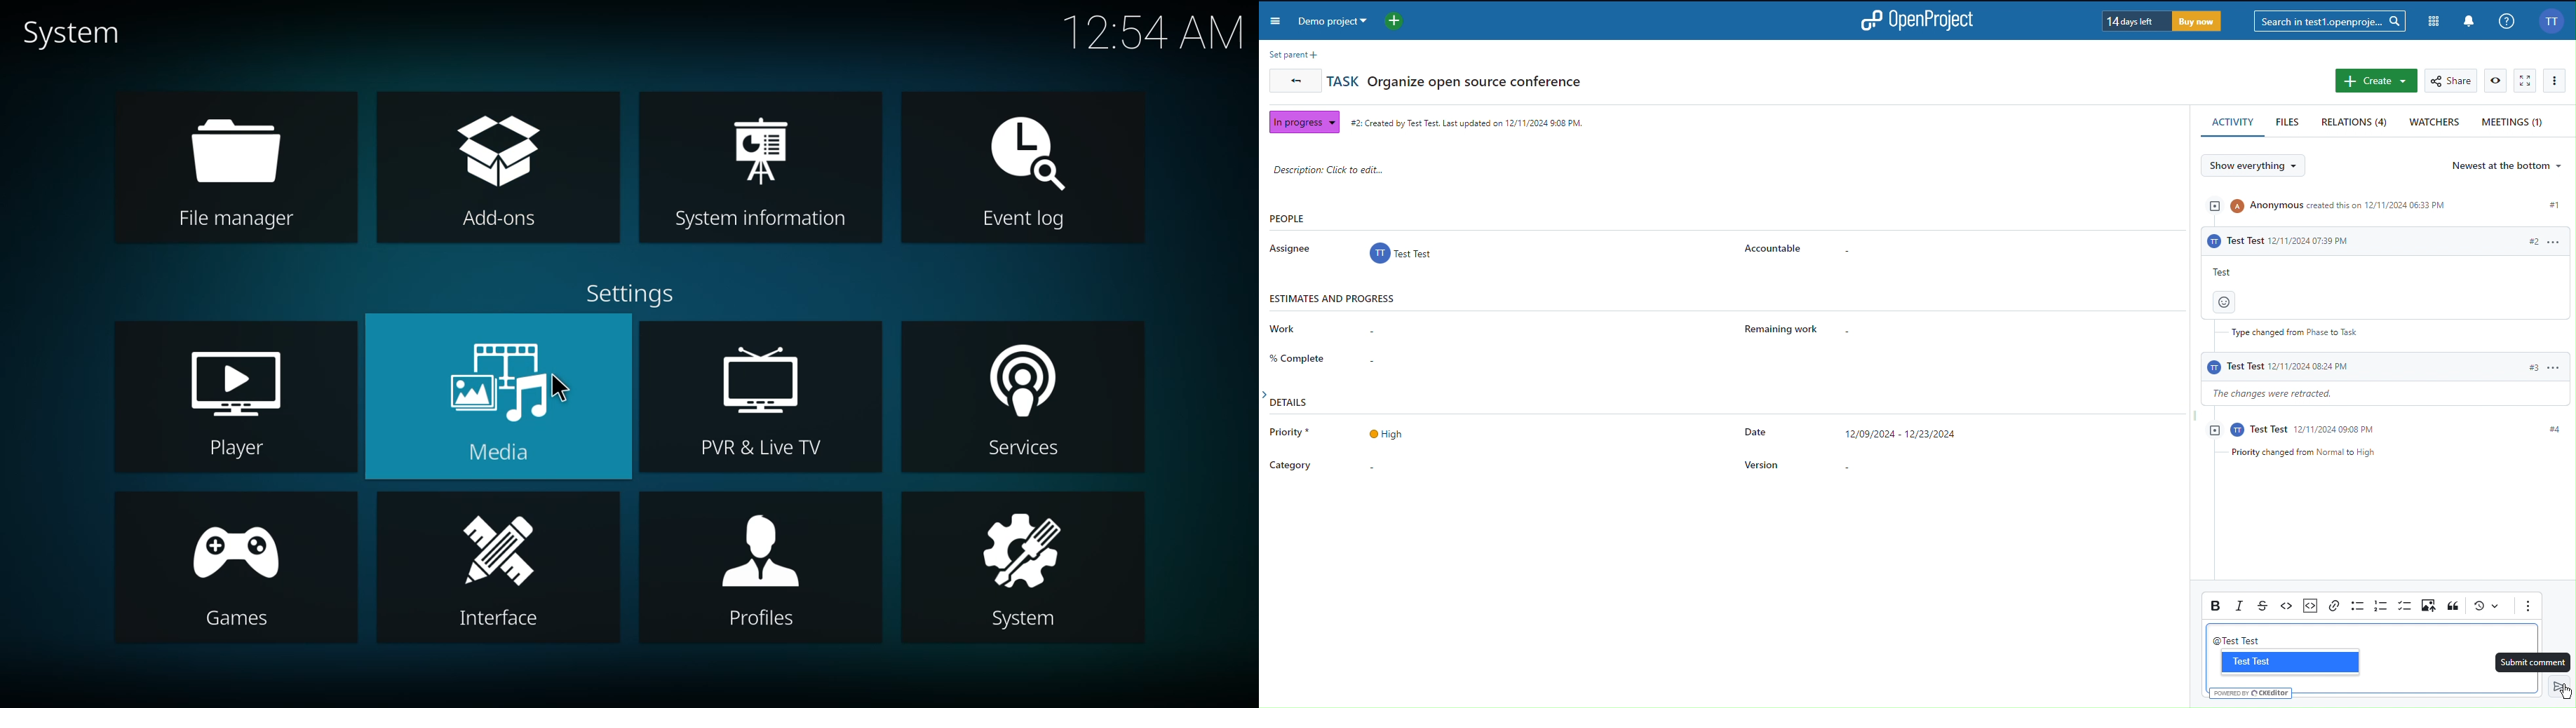 This screenshot has height=728, width=2576. Describe the element at coordinates (1025, 167) in the screenshot. I see `event log` at that location.